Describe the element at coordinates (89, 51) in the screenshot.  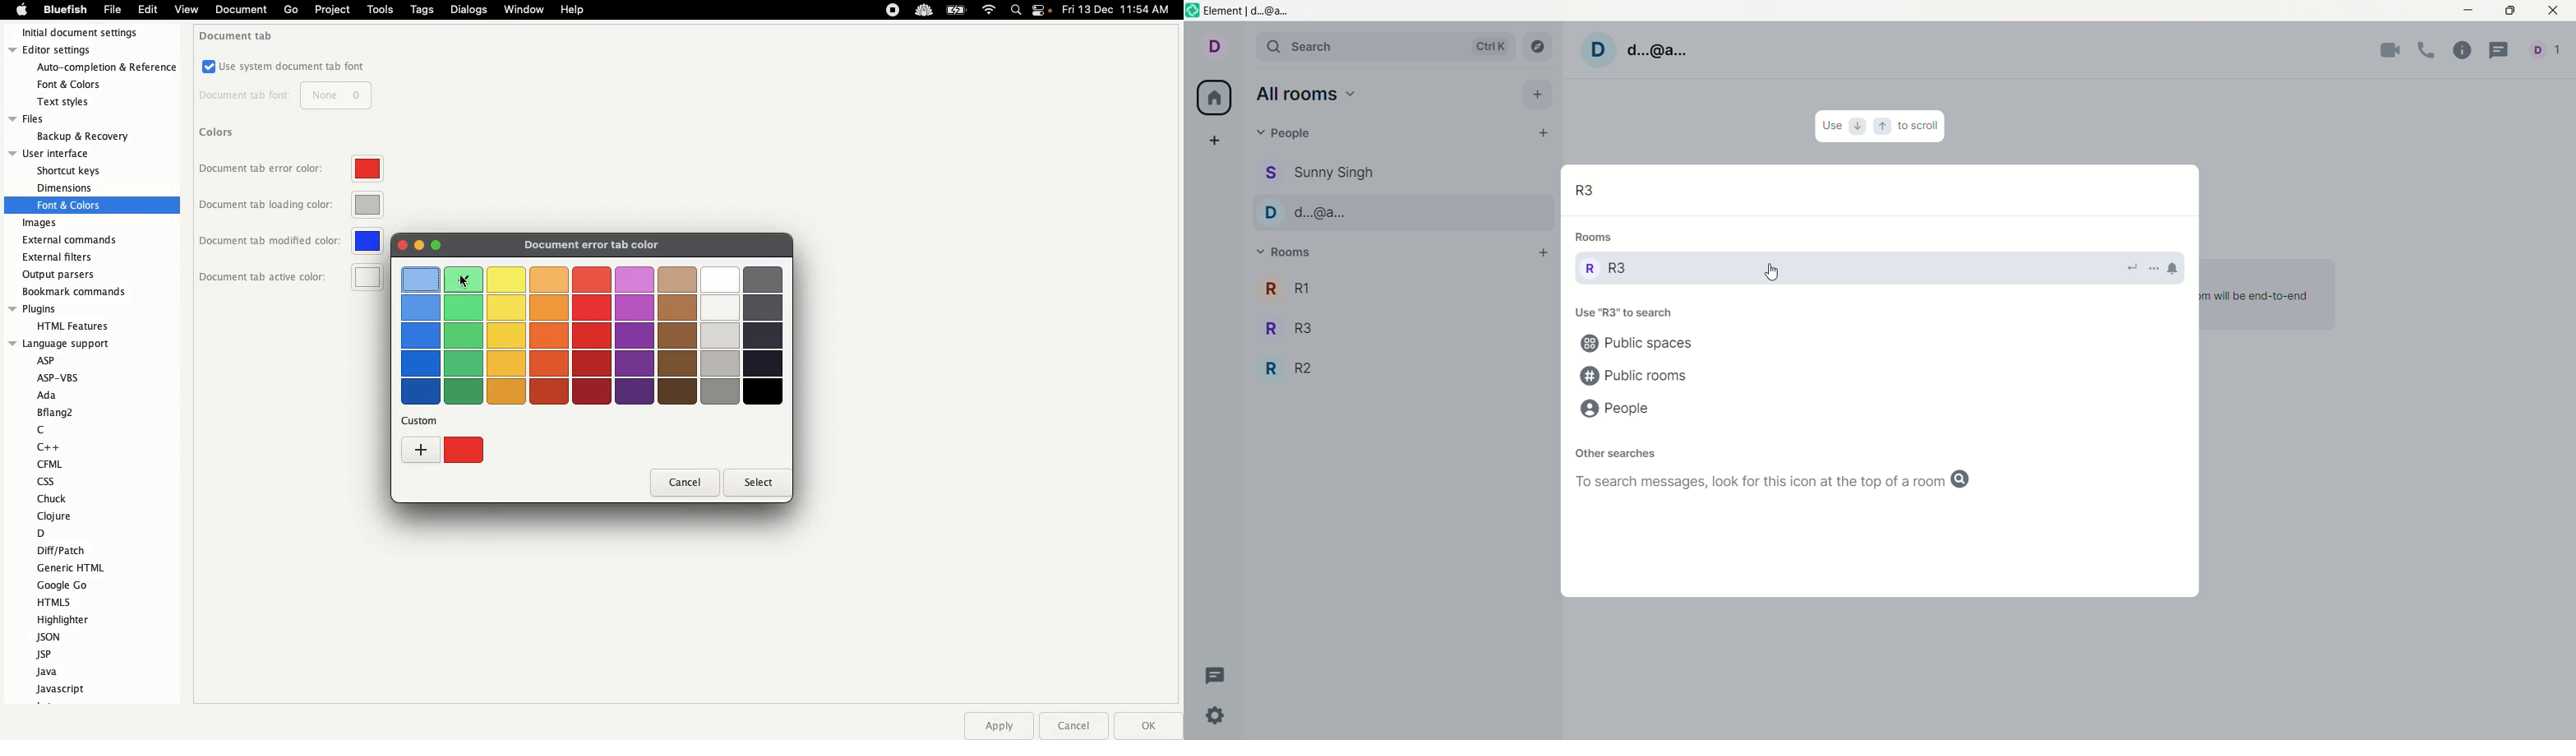
I see `Editor settings` at that location.